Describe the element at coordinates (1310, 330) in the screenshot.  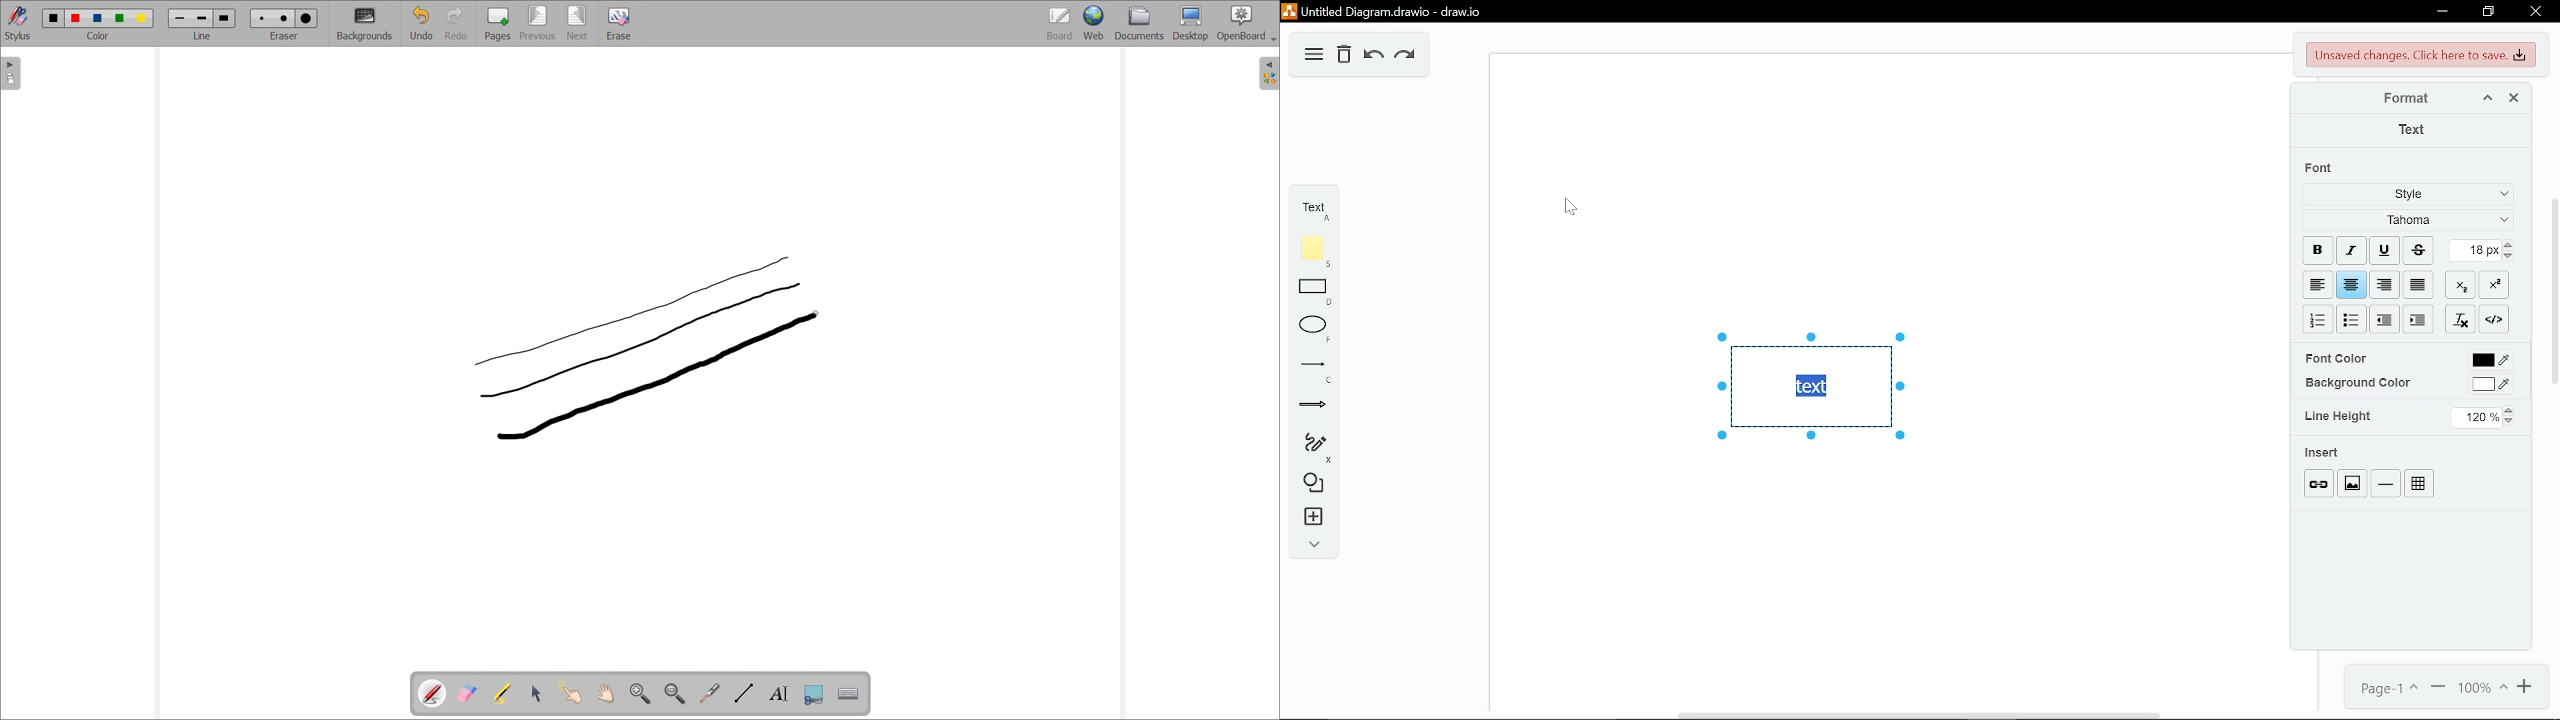
I see `ellipse` at that location.